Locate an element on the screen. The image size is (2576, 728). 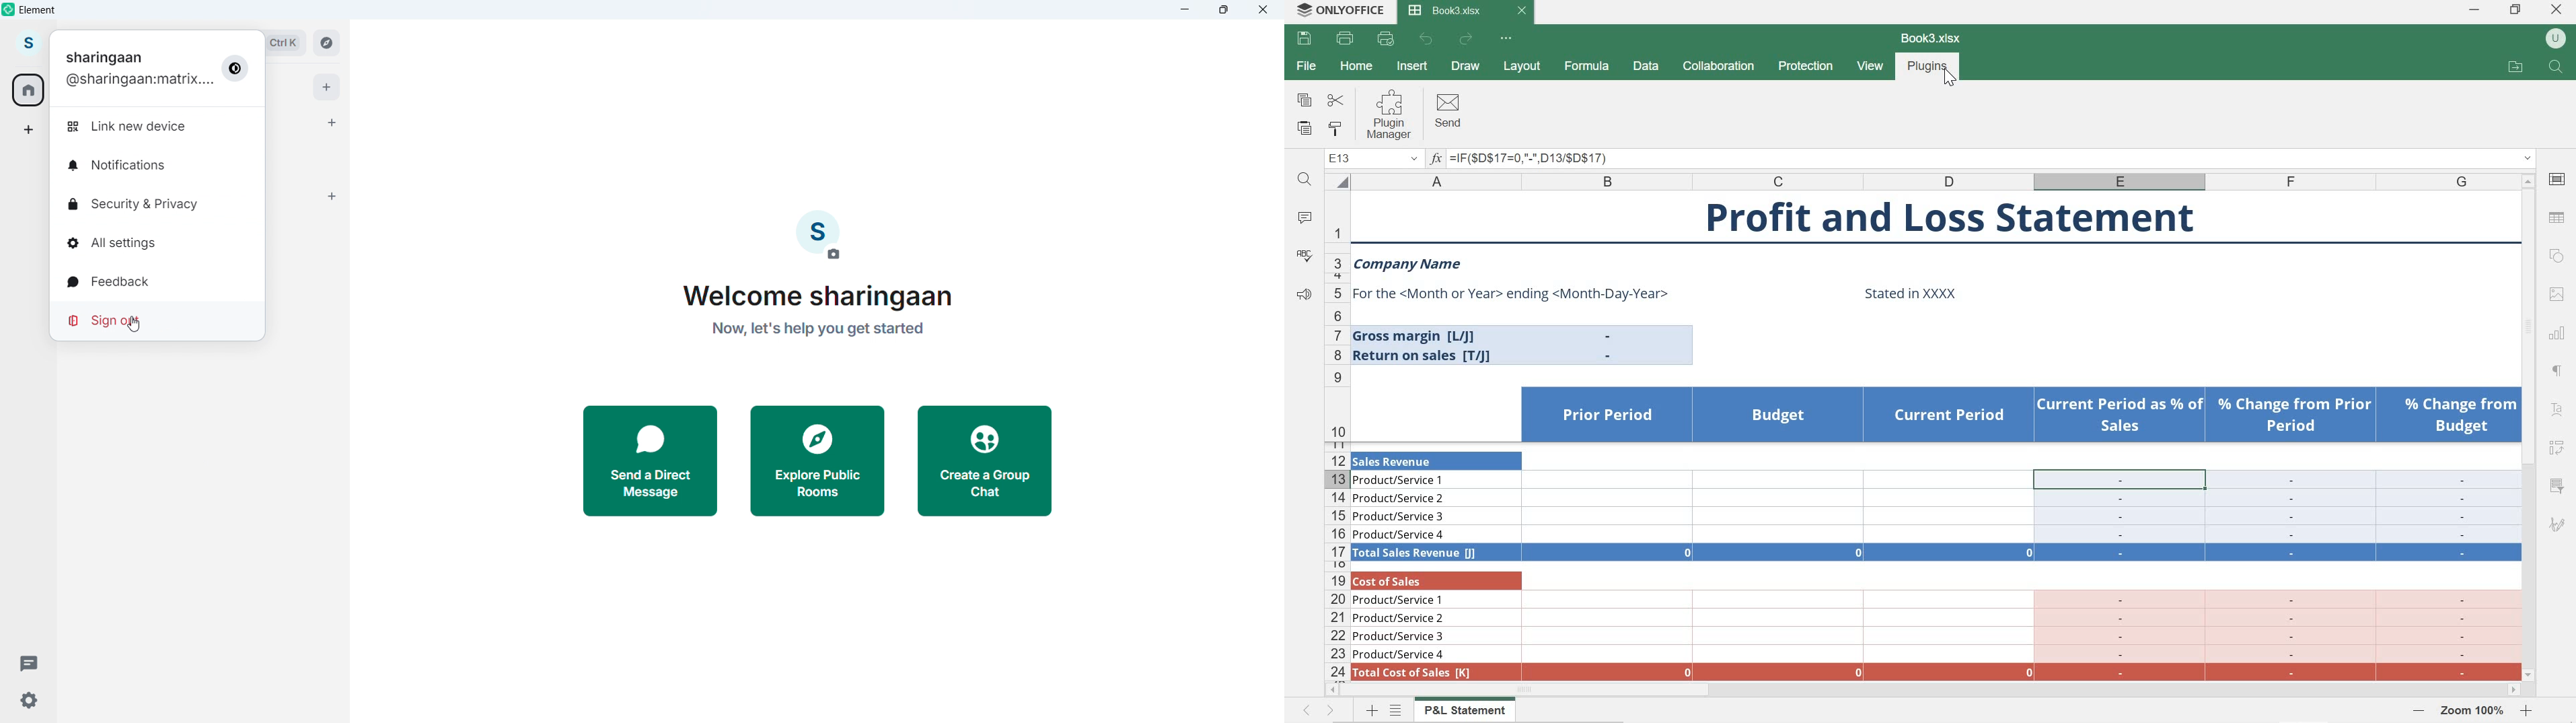
minimize is located at coordinates (1186, 9).